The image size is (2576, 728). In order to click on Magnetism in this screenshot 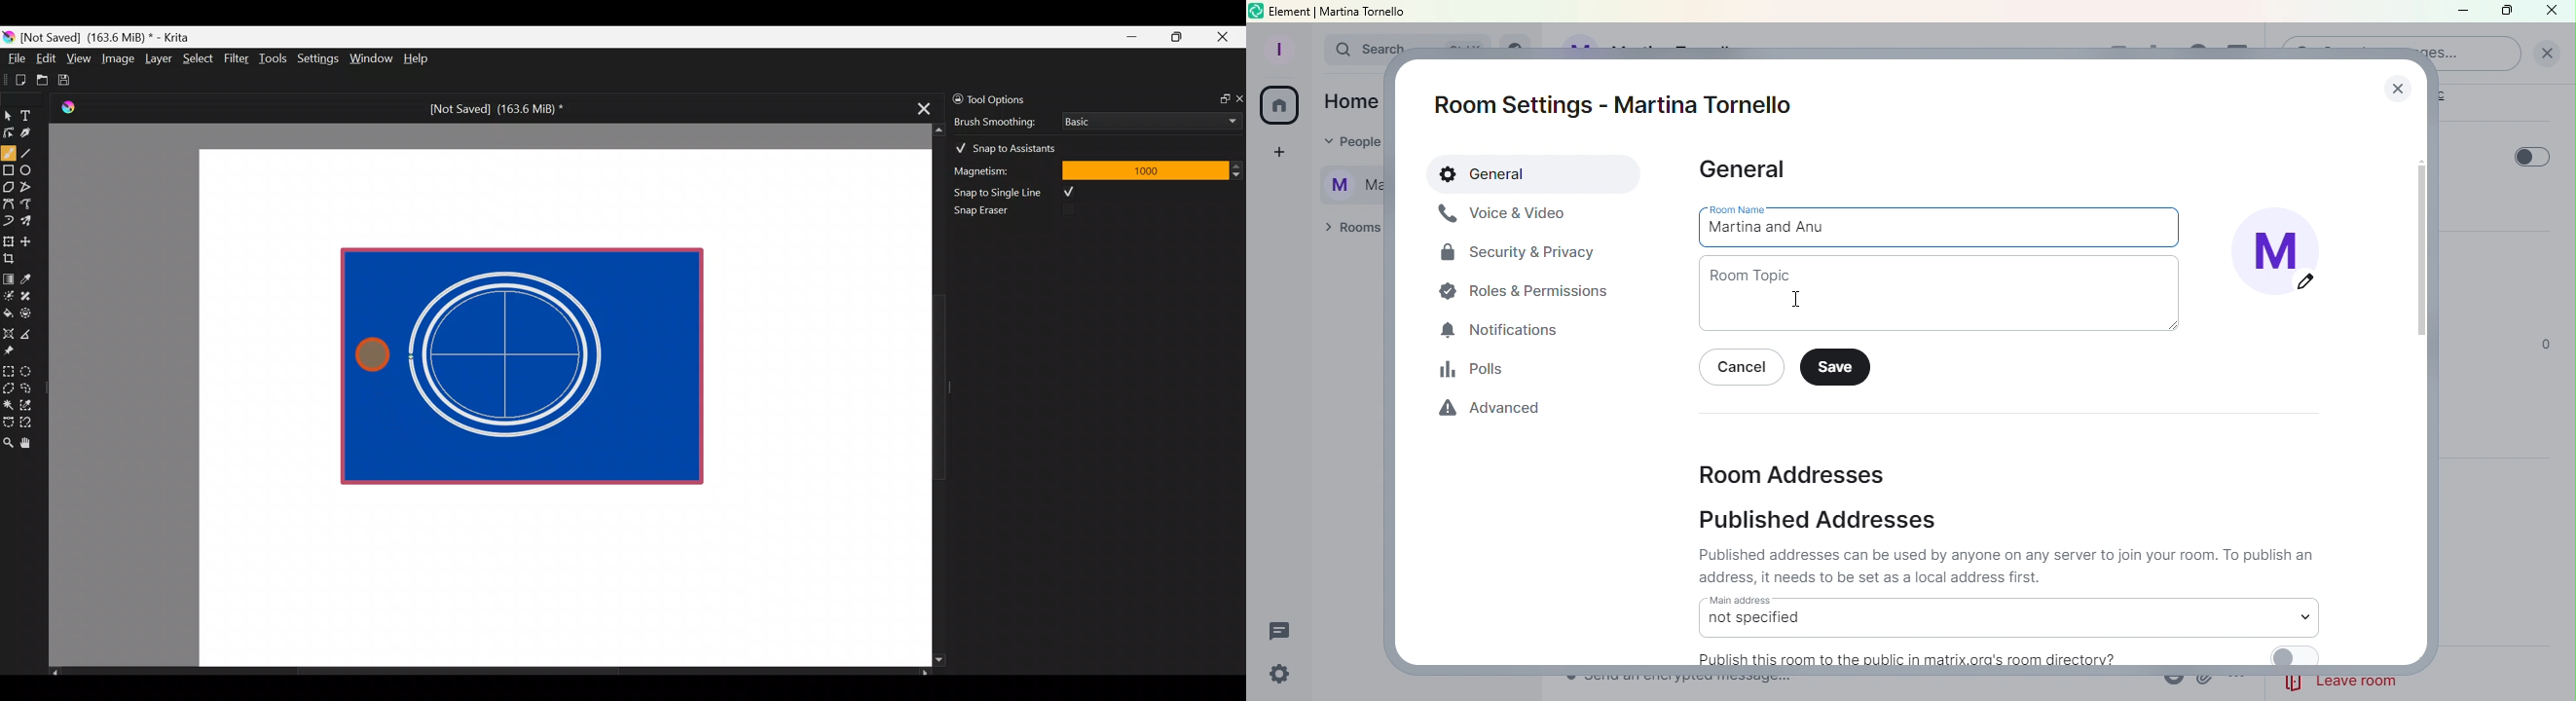, I will do `click(1000, 169)`.